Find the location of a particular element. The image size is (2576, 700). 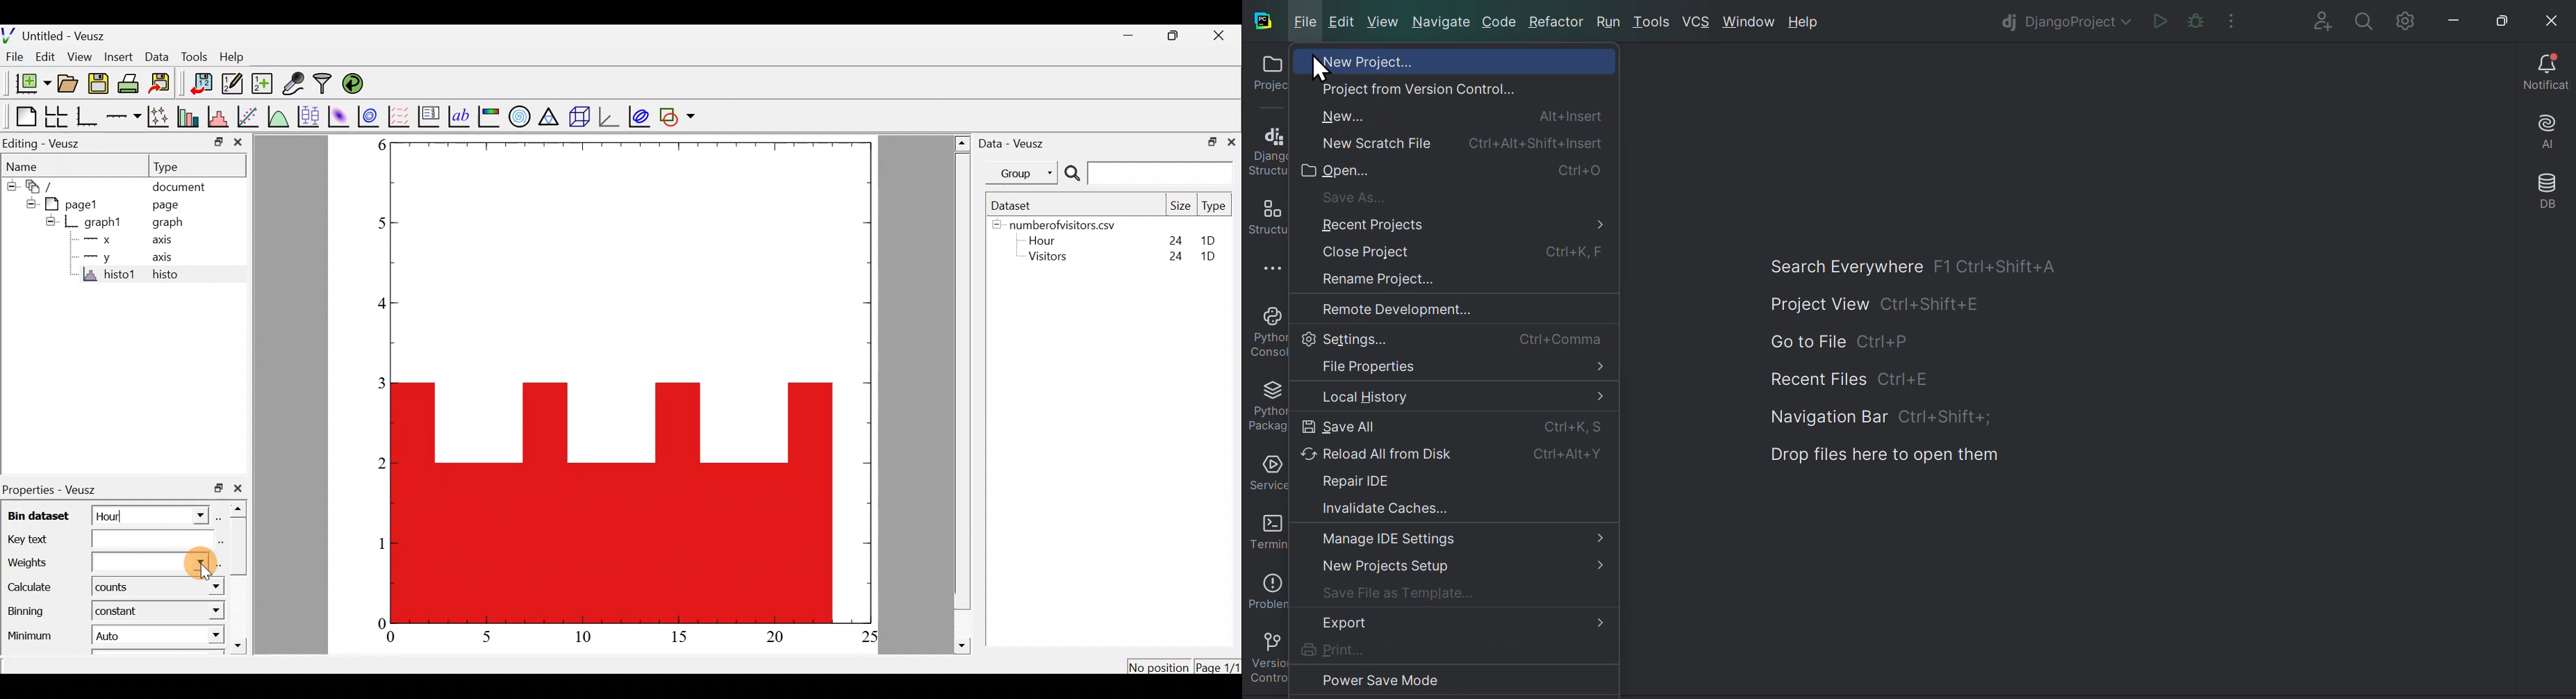

cursor is located at coordinates (1320, 68).